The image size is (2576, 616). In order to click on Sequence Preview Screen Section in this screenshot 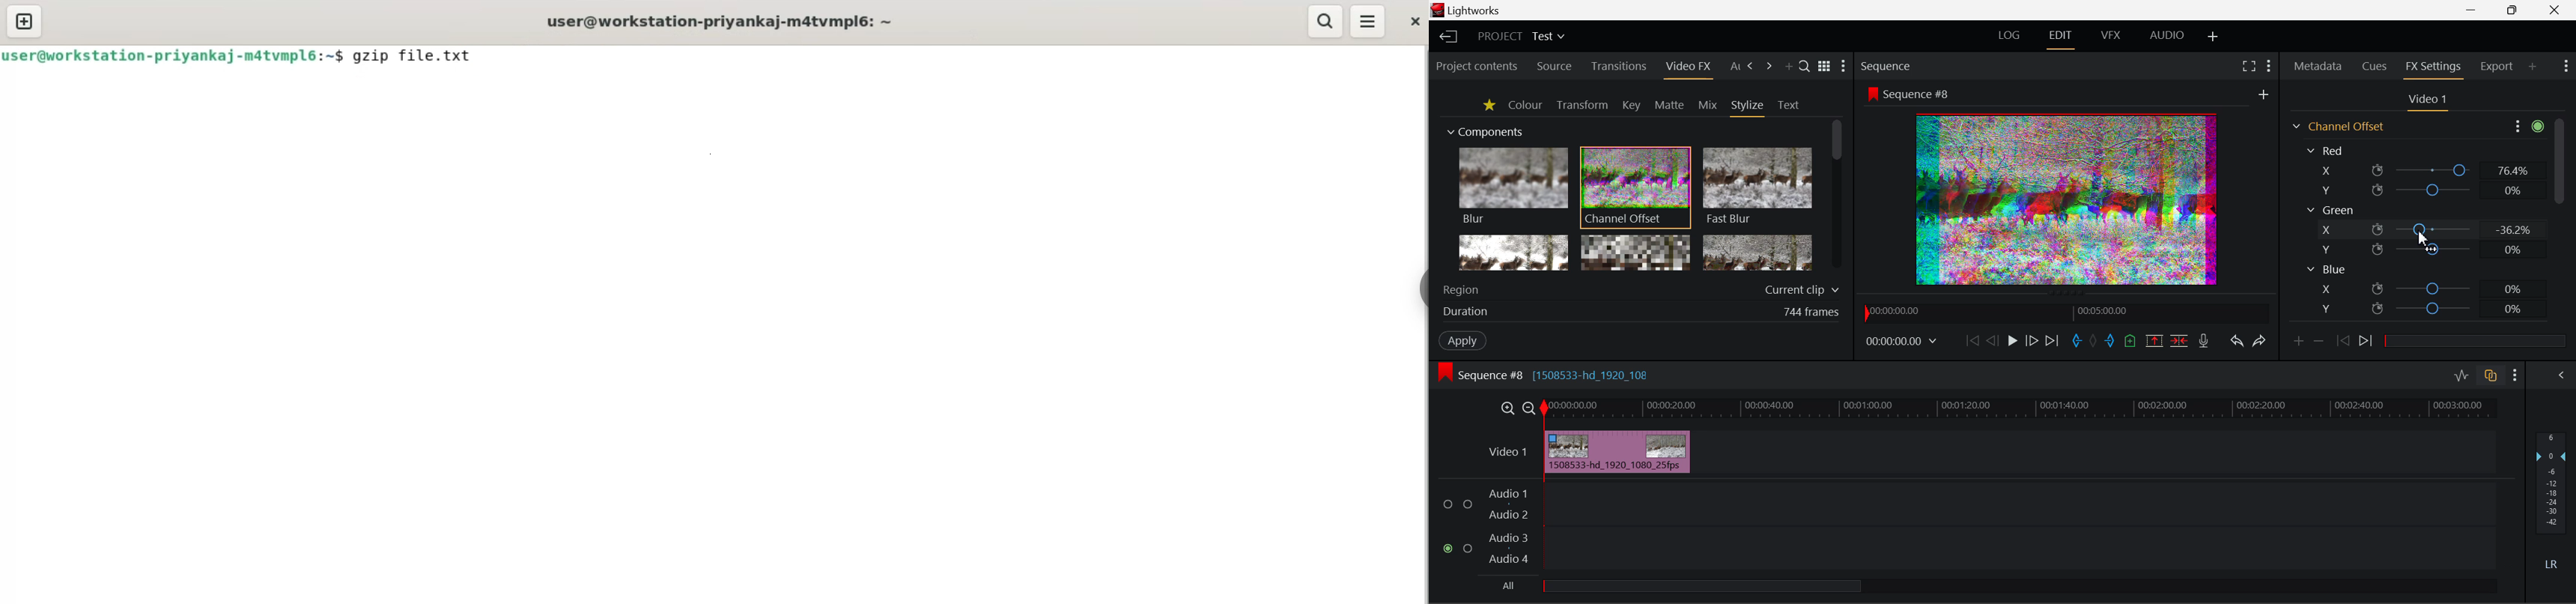, I will do `click(2068, 93)`.